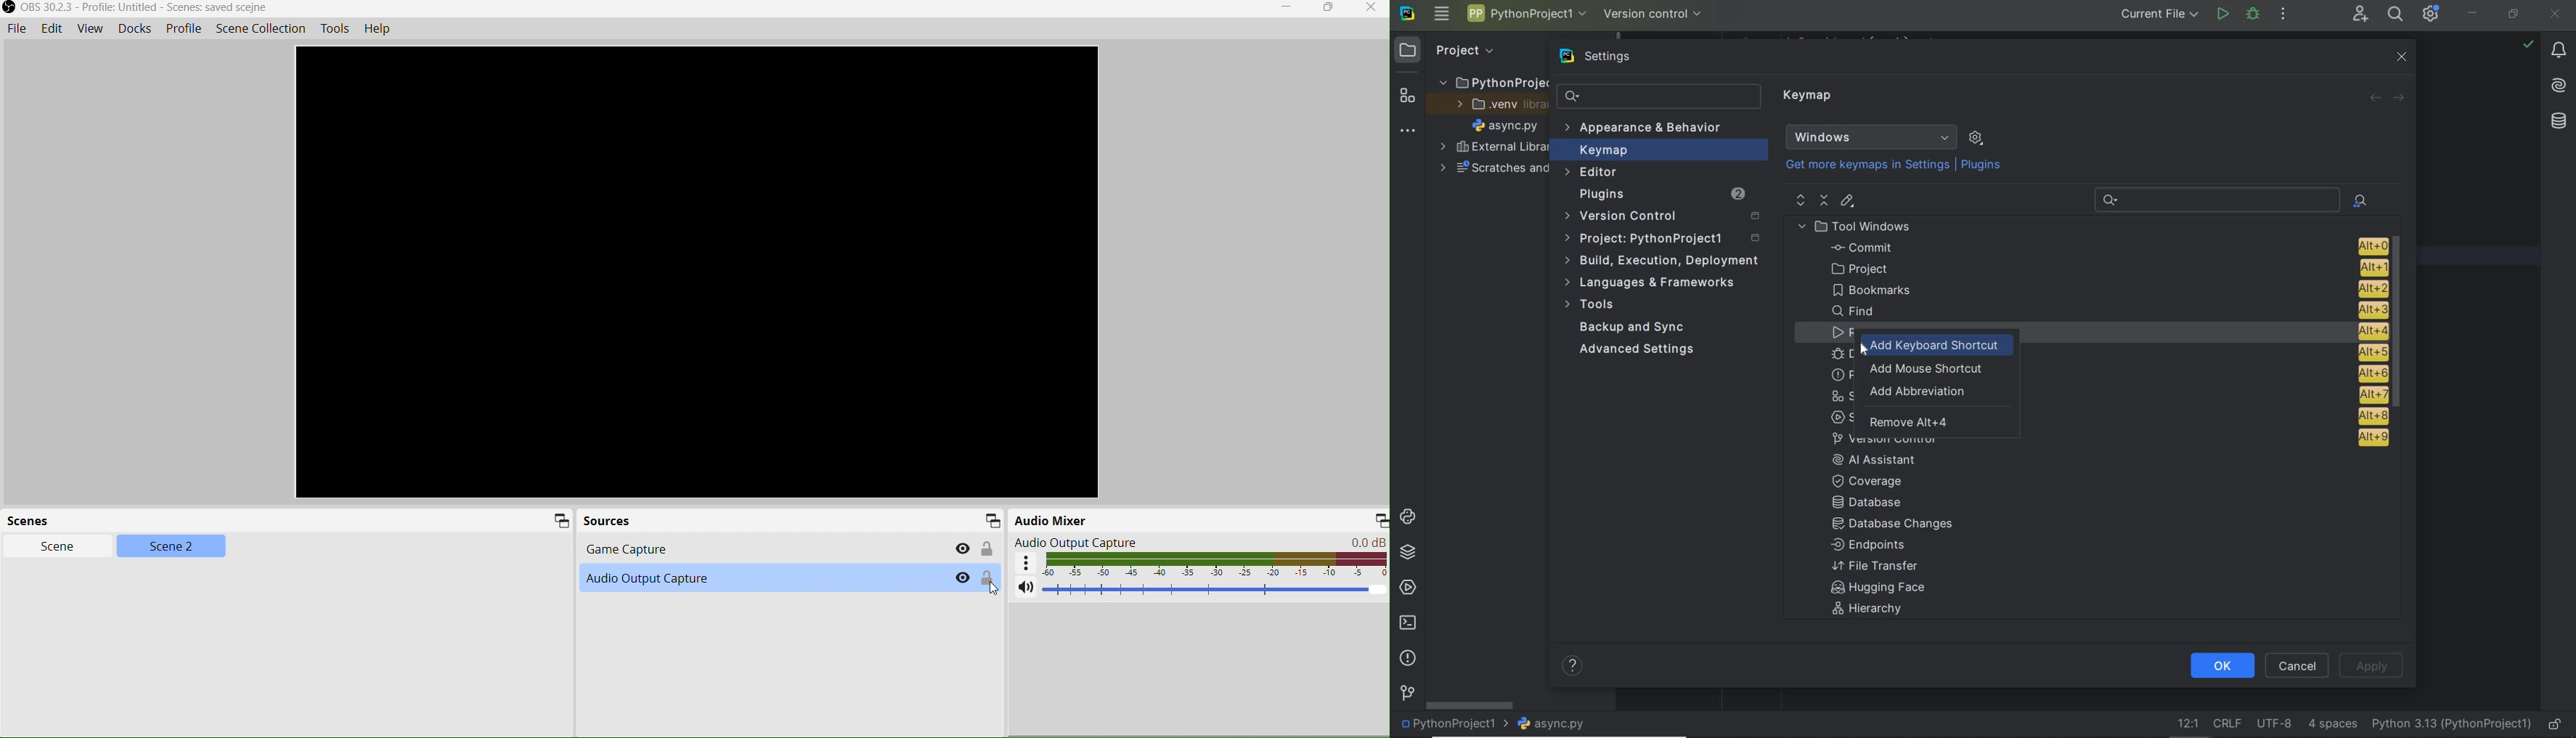 This screenshot has height=756, width=2576. Describe the element at coordinates (1505, 125) in the screenshot. I see `file name` at that location.